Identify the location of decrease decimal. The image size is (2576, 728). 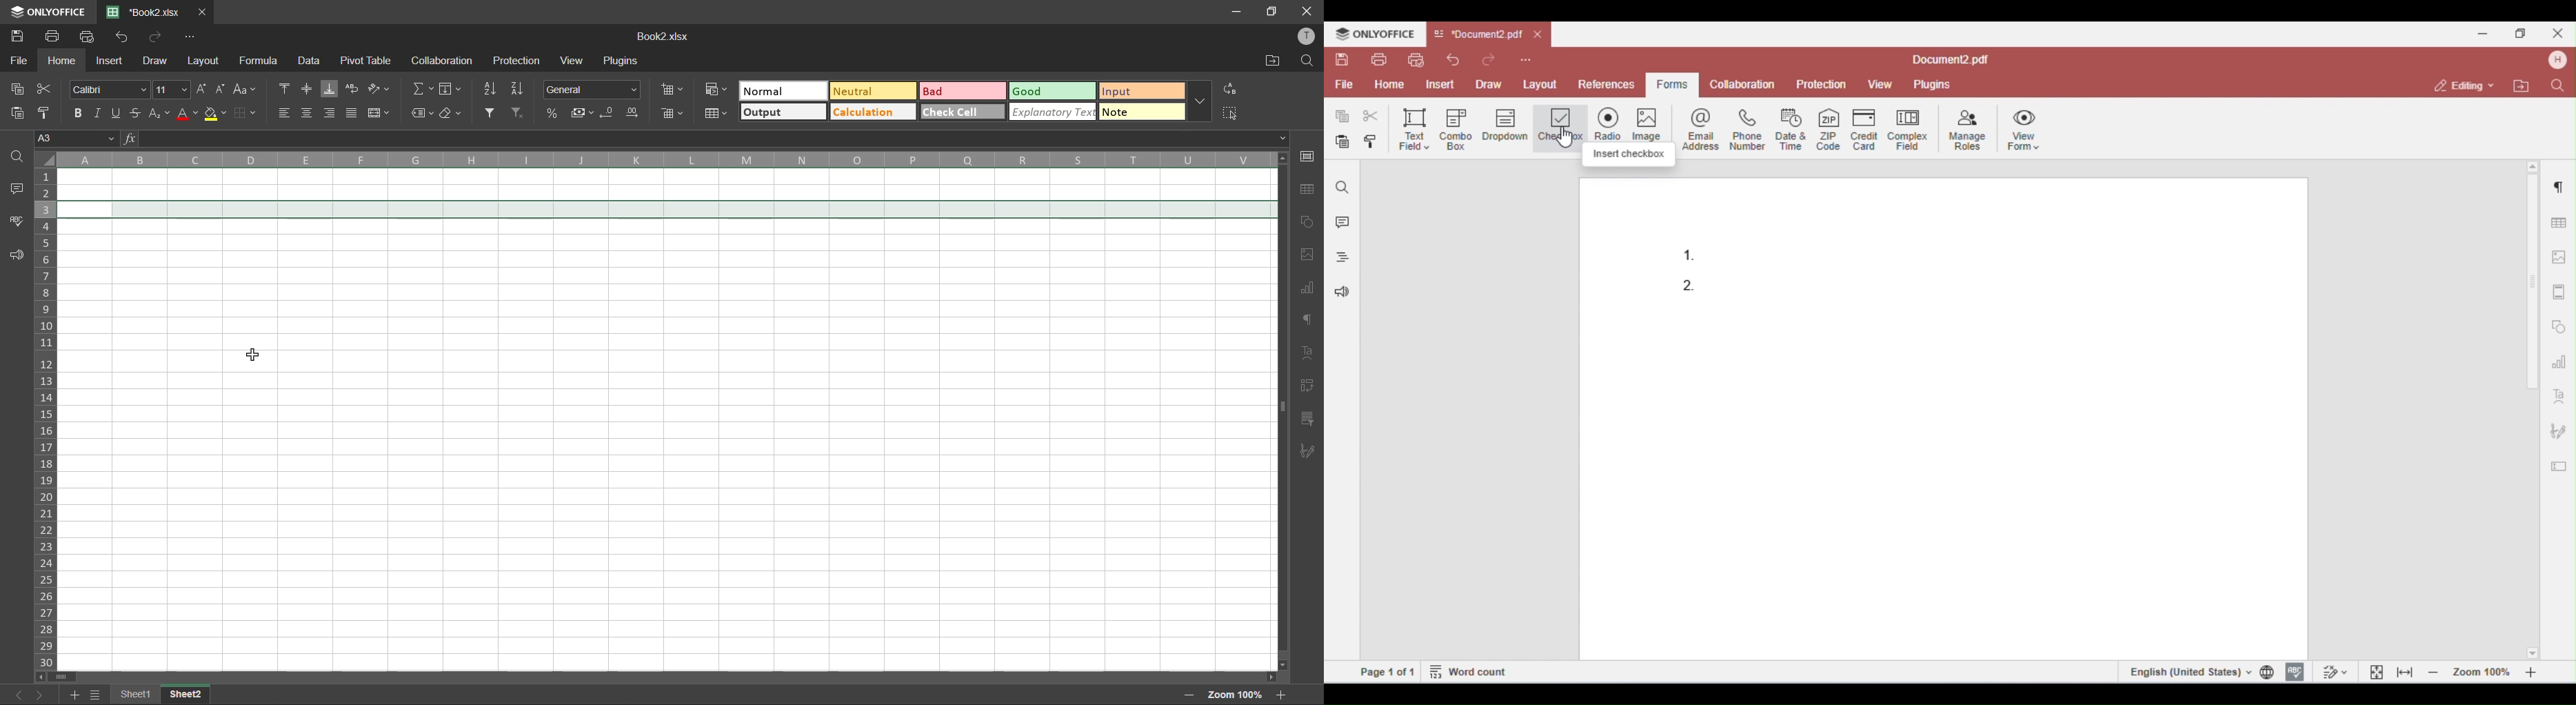
(608, 112).